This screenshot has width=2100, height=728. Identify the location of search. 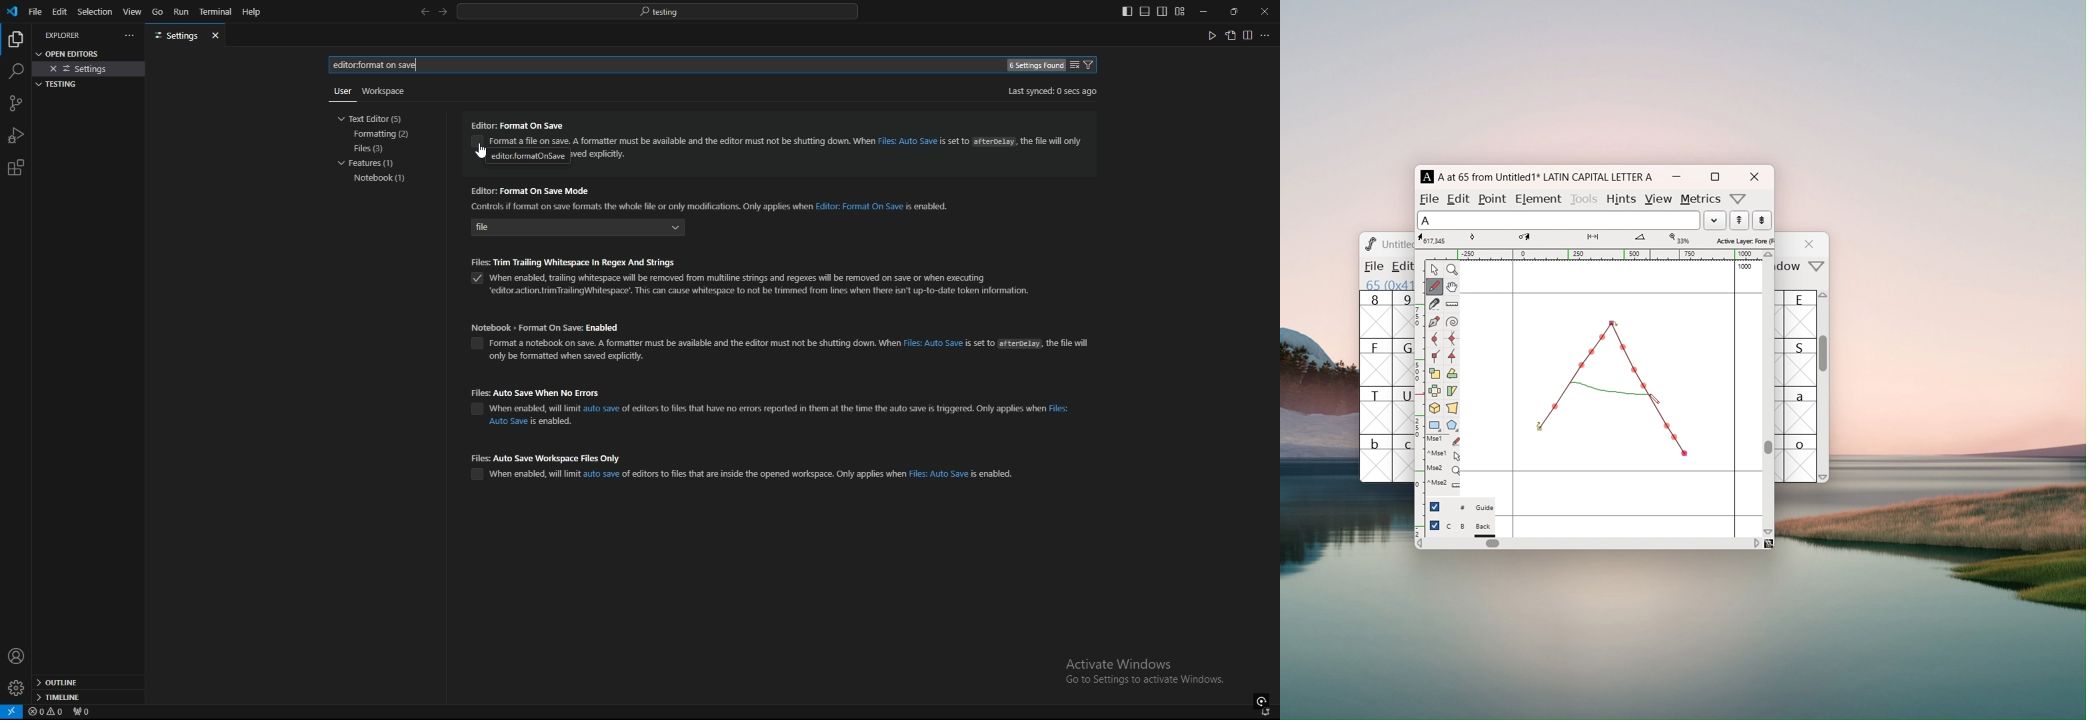
(15, 72).